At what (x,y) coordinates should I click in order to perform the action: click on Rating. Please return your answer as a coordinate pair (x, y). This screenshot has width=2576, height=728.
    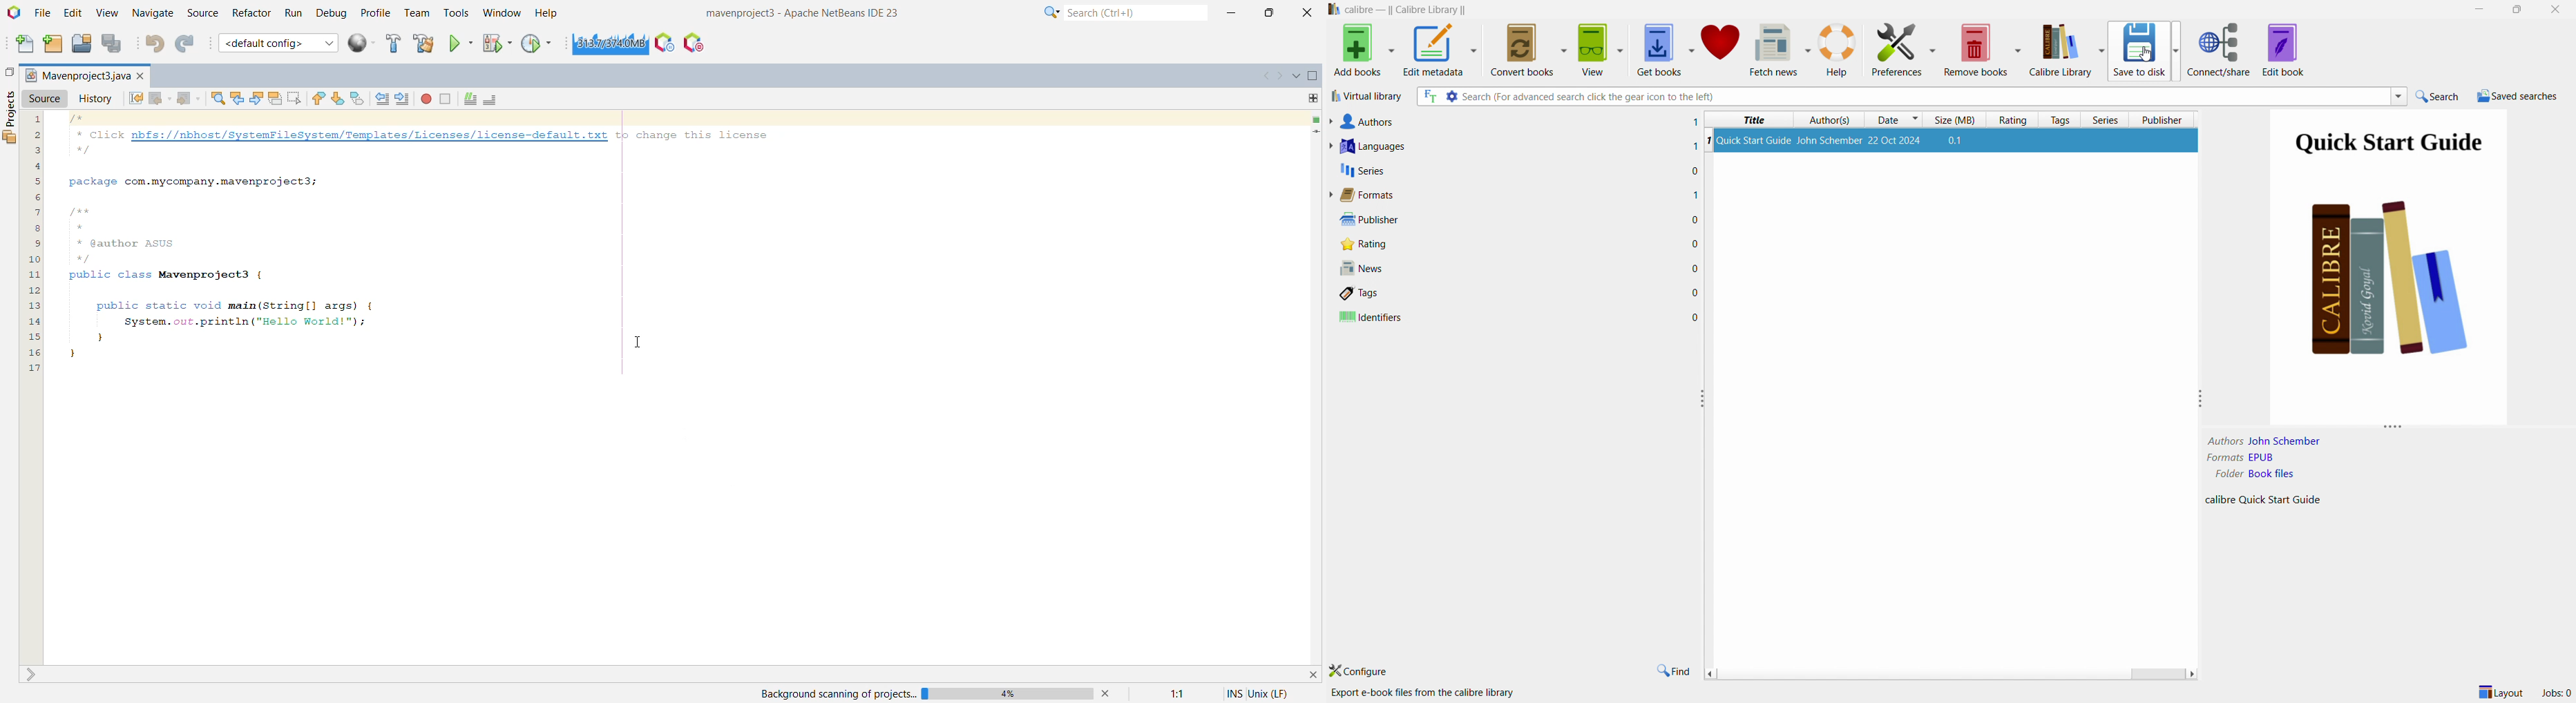
    Looking at the image, I should click on (1371, 245).